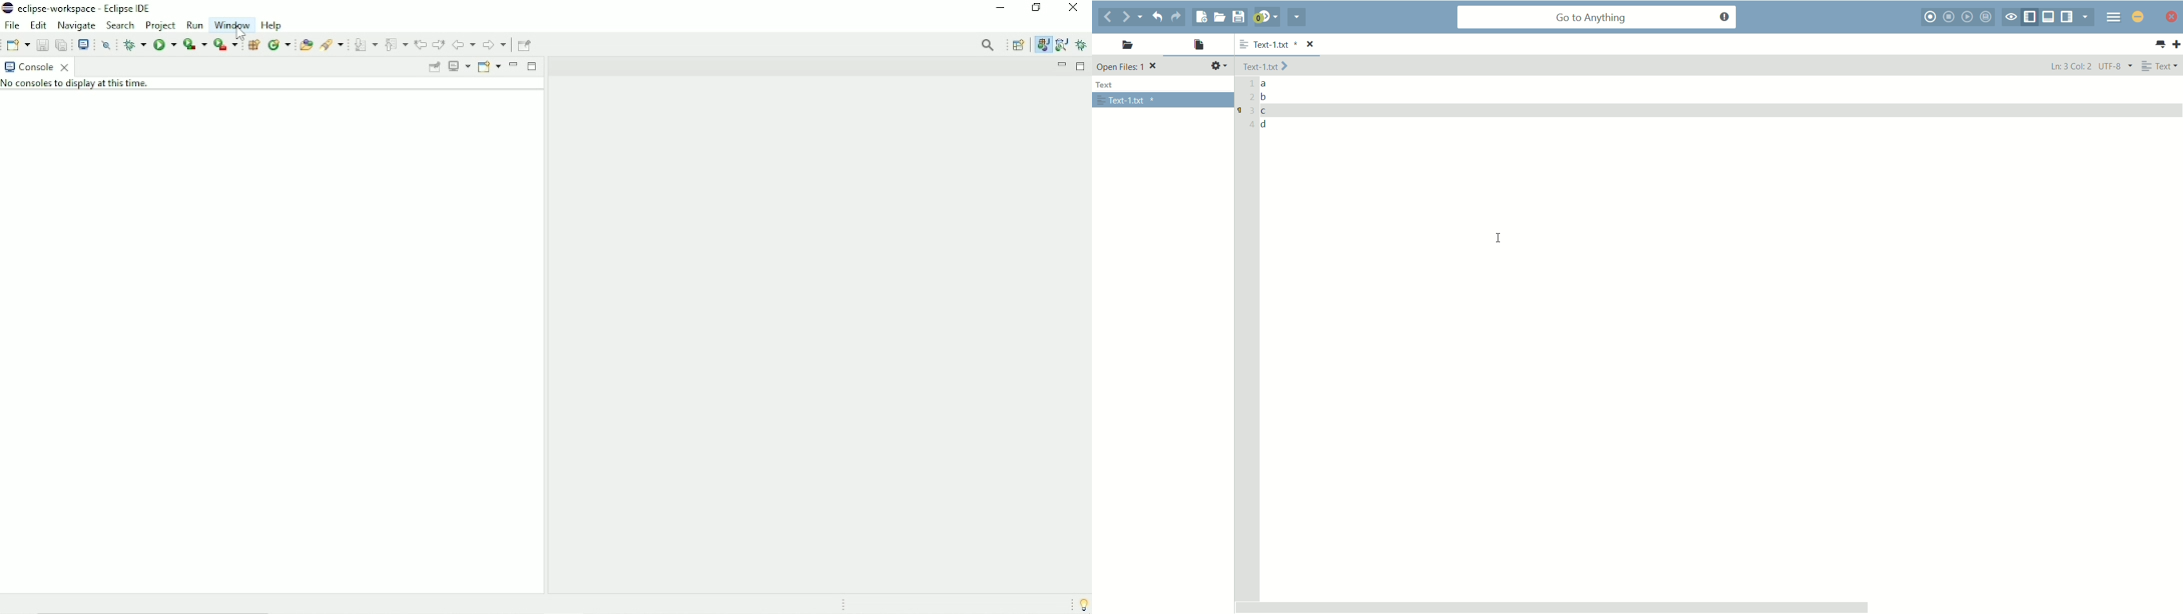 The width and height of the screenshot is (2184, 616). Describe the element at coordinates (232, 25) in the screenshot. I see `Window` at that location.